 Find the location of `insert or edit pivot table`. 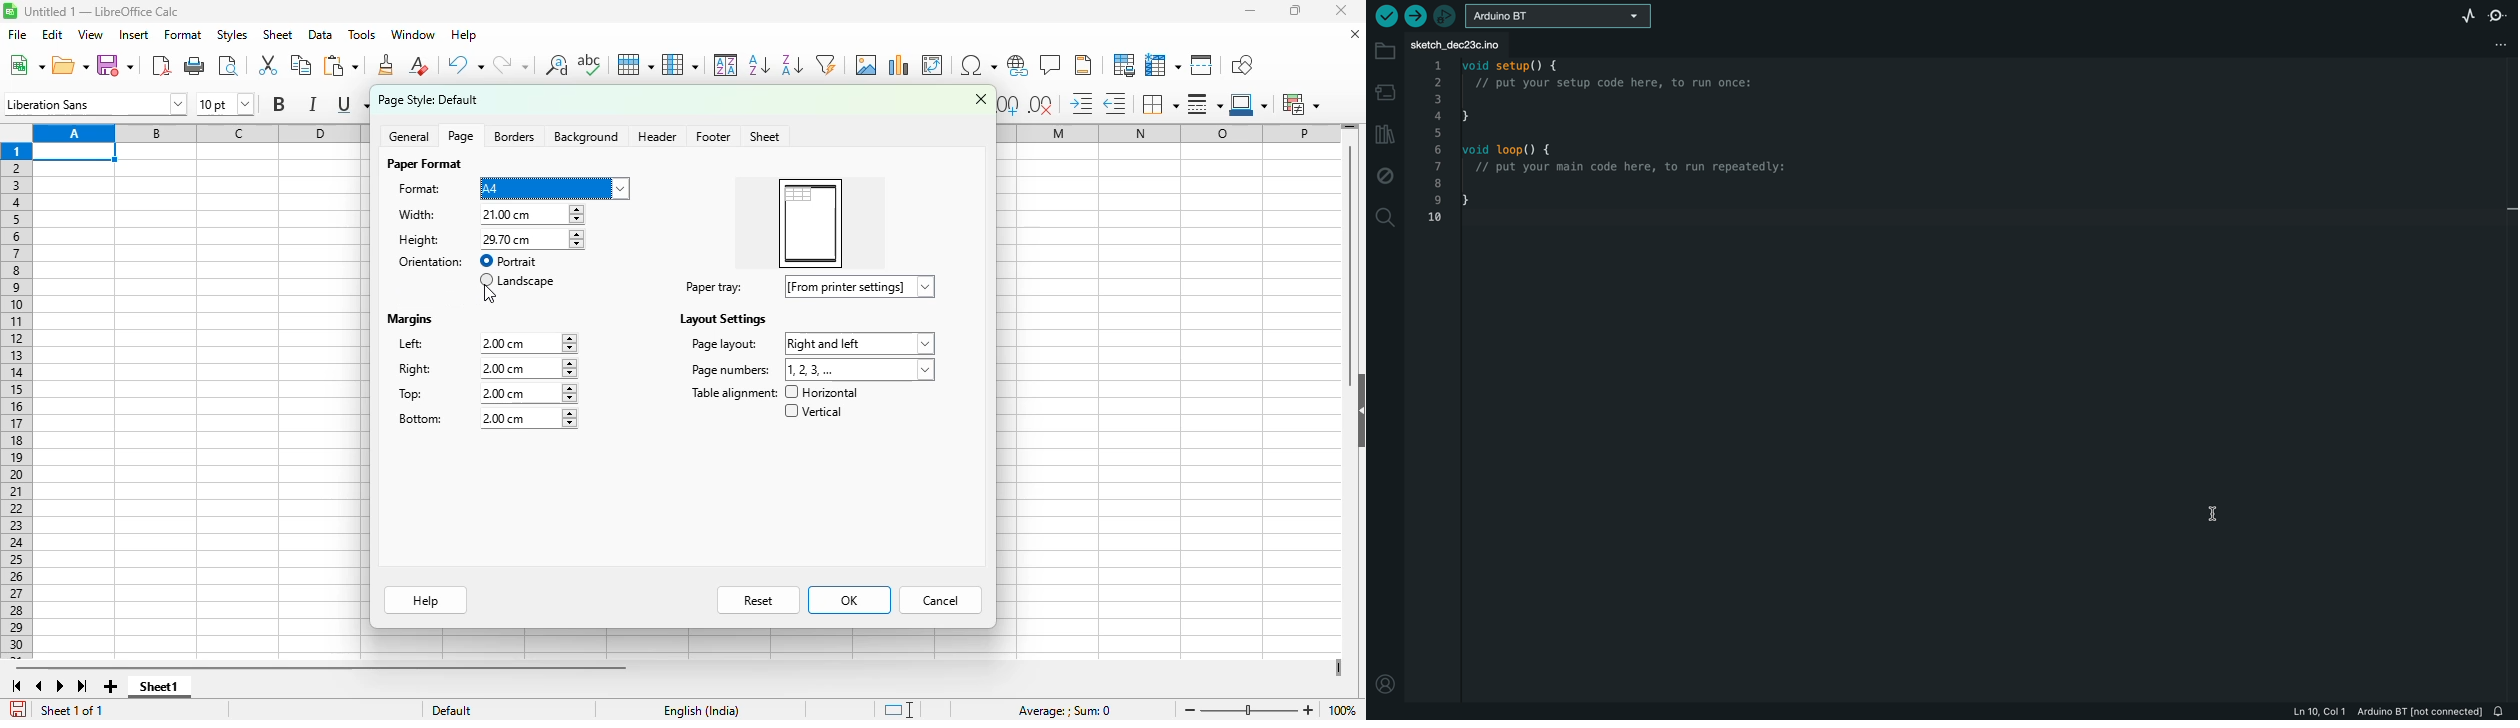

insert or edit pivot table is located at coordinates (934, 65).